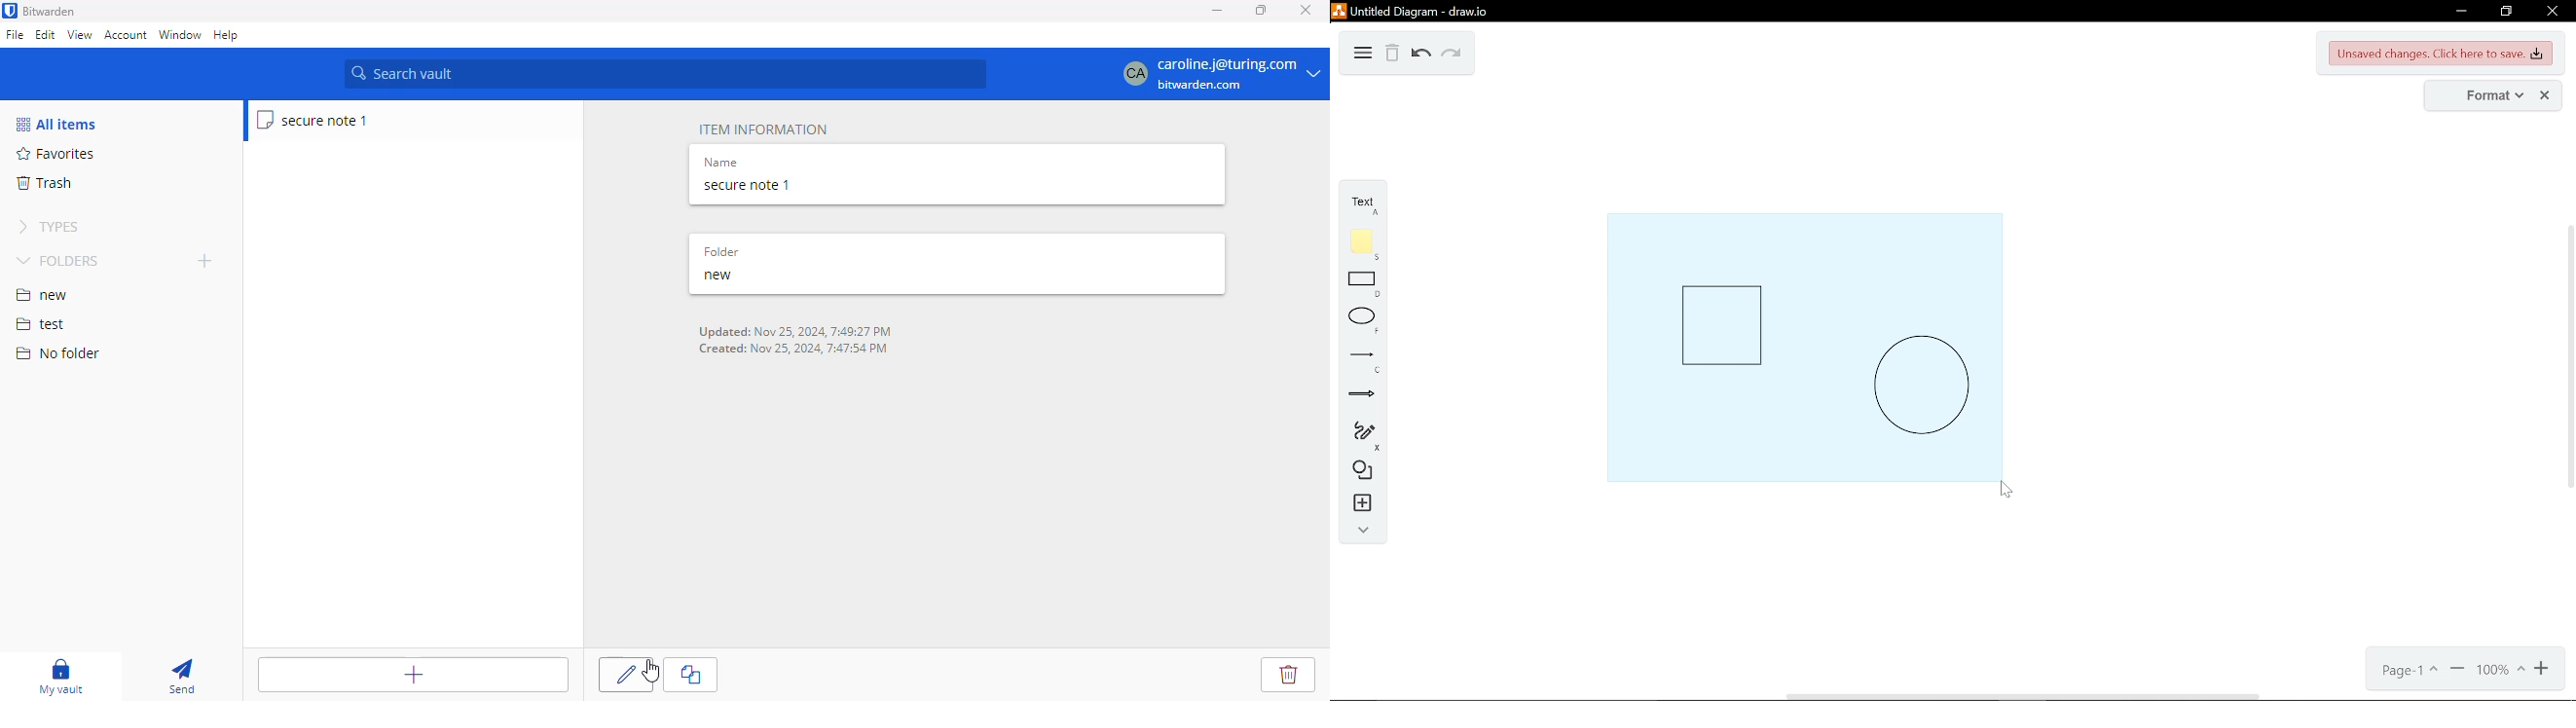 Image resolution: width=2576 pixels, height=728 pixels. What do you see at coordinates (56, 154) in the screenshot?
I see `favorites` at bounding box center [56, 154].